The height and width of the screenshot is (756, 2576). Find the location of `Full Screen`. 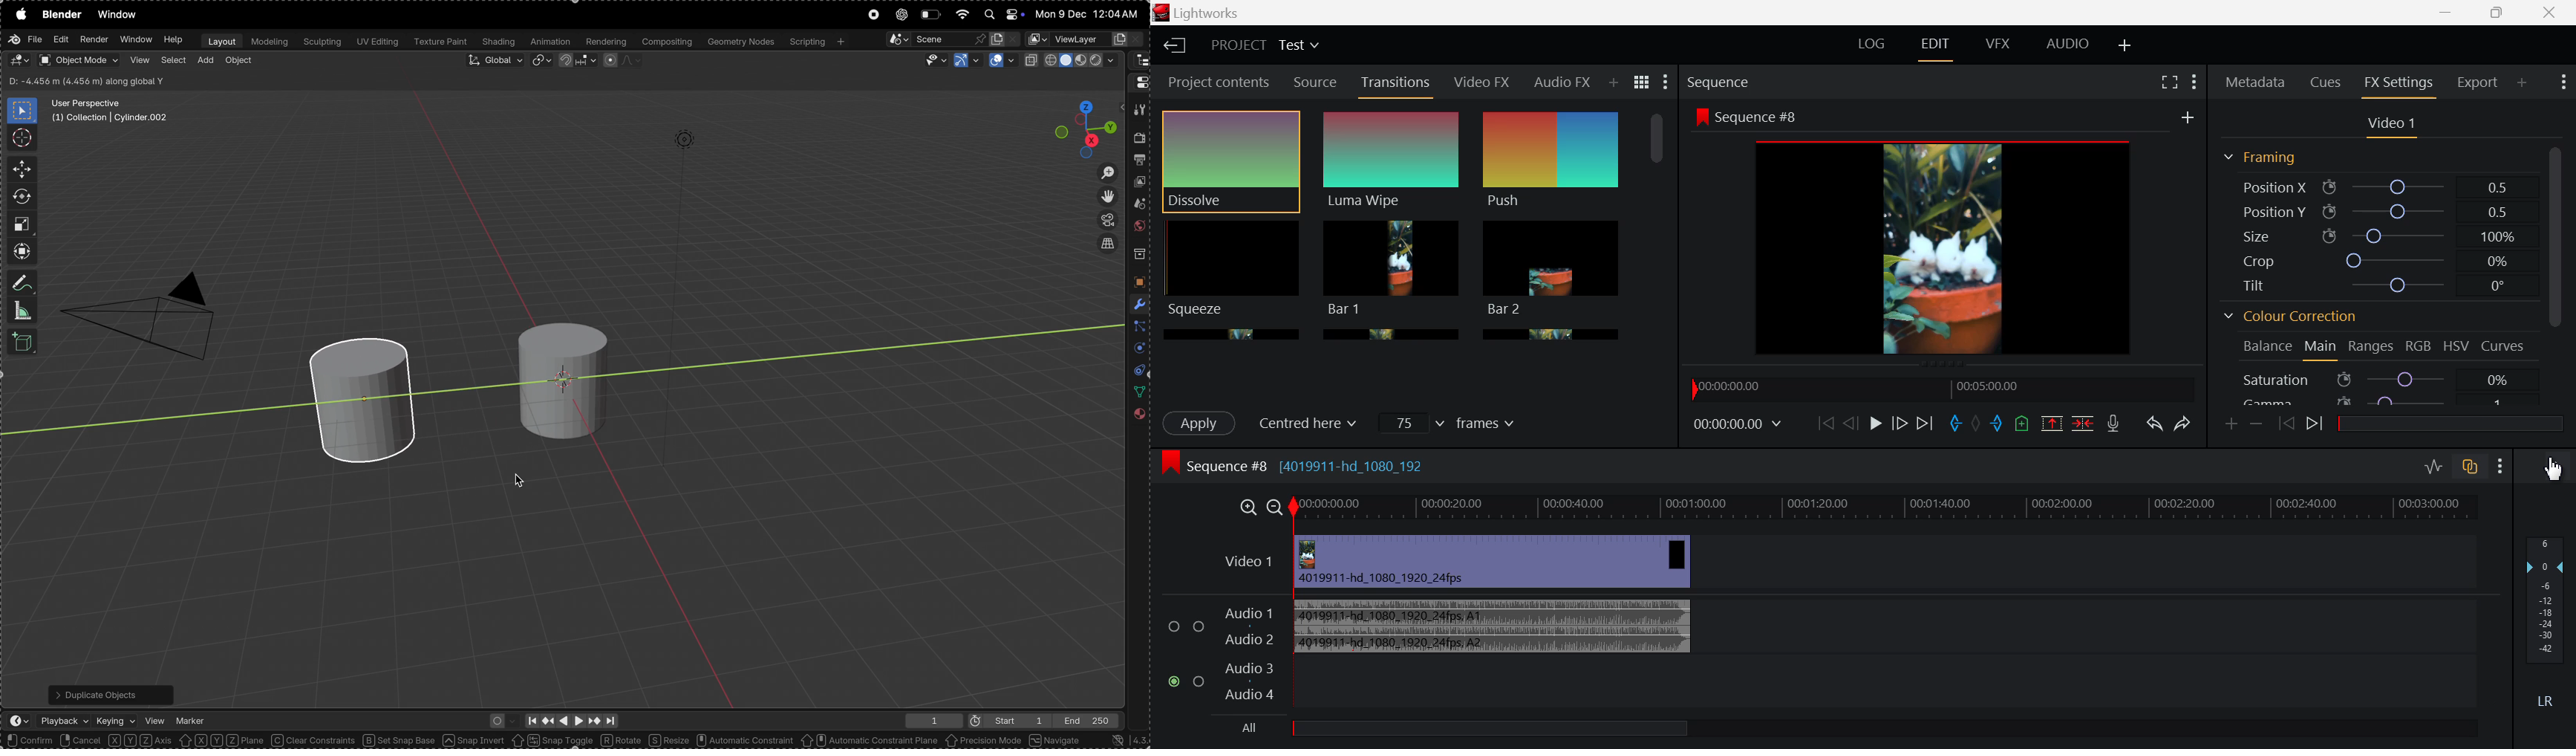

Full Screen is located at coordinates (2169, 82).